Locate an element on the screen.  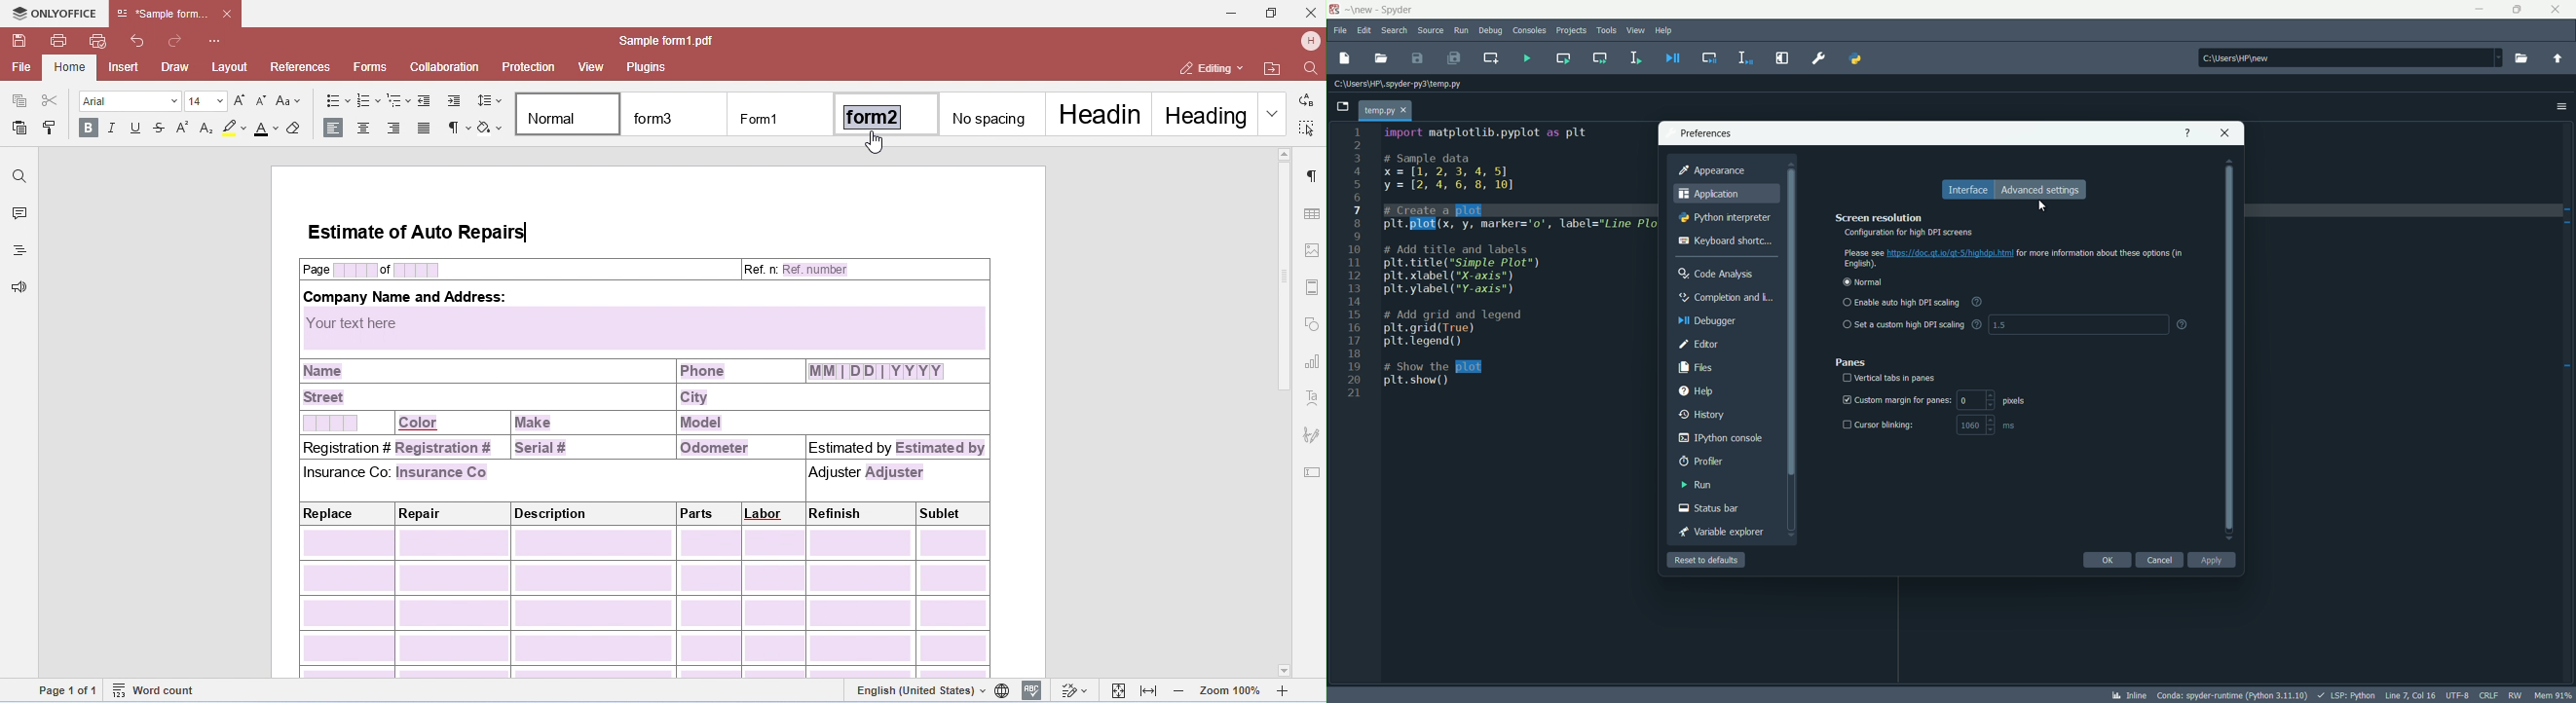
code analysis is located at coordinates (1716, 273).